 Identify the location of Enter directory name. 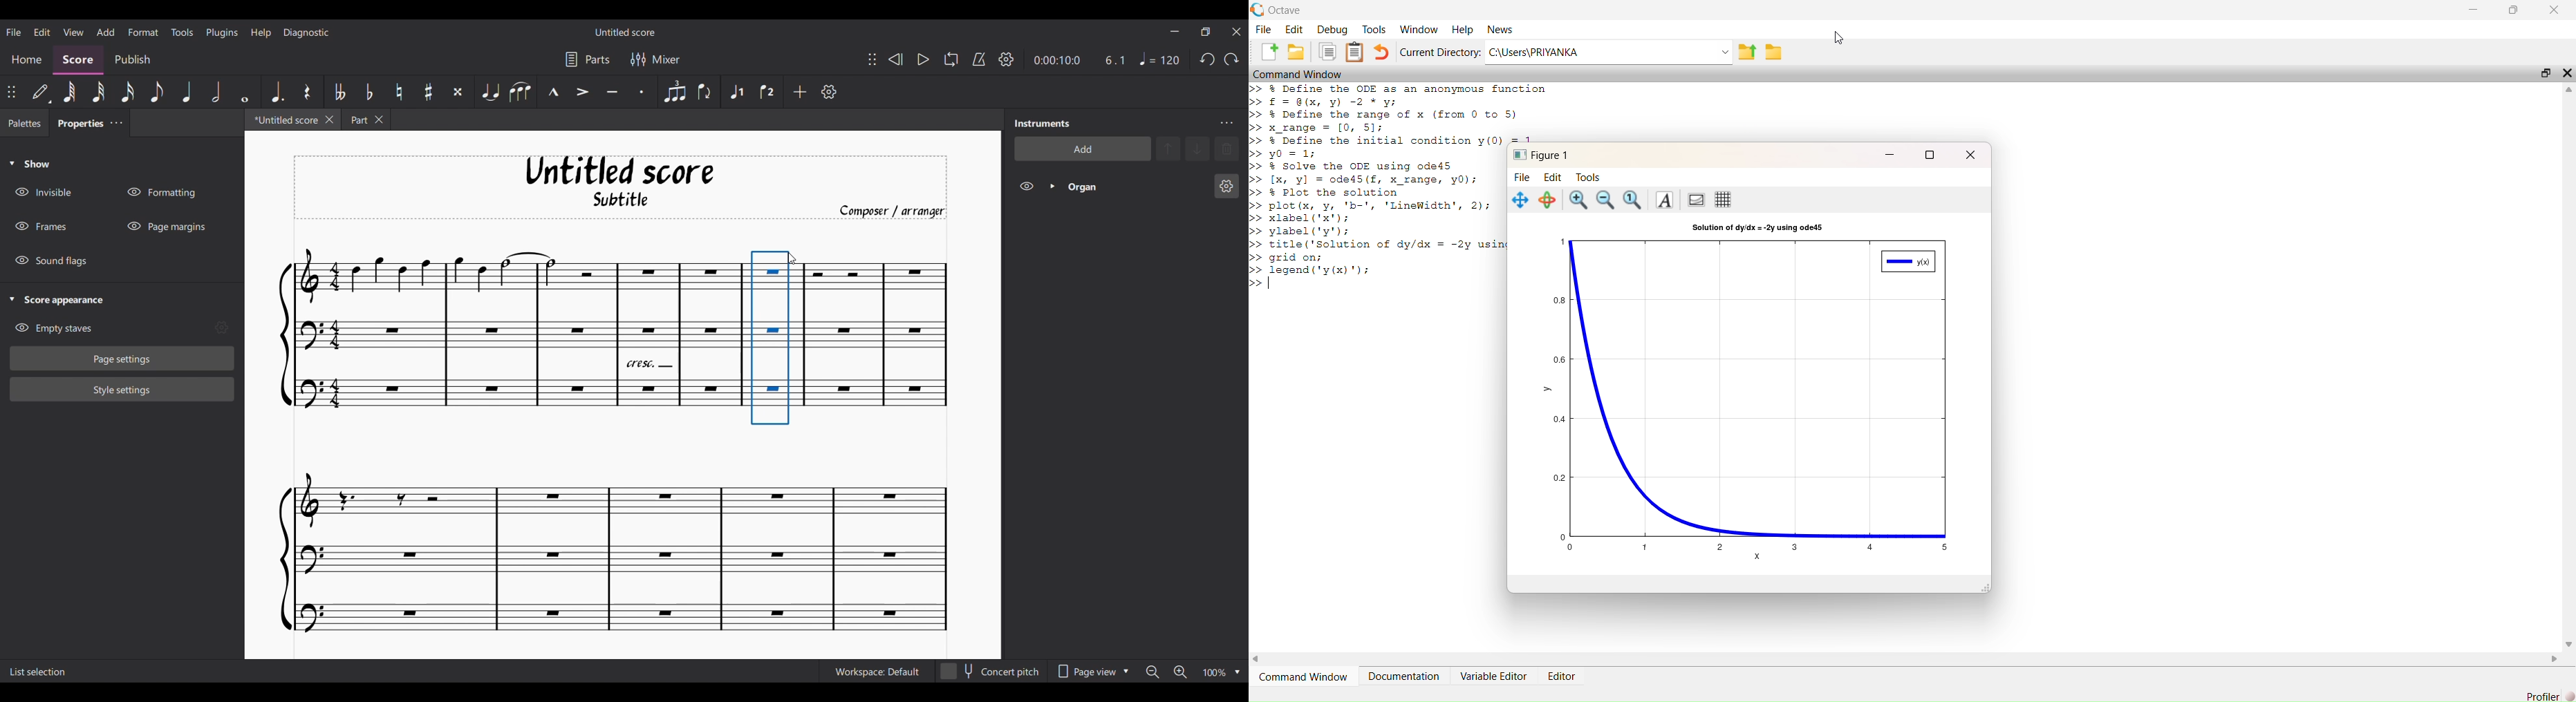
(1726, 51).